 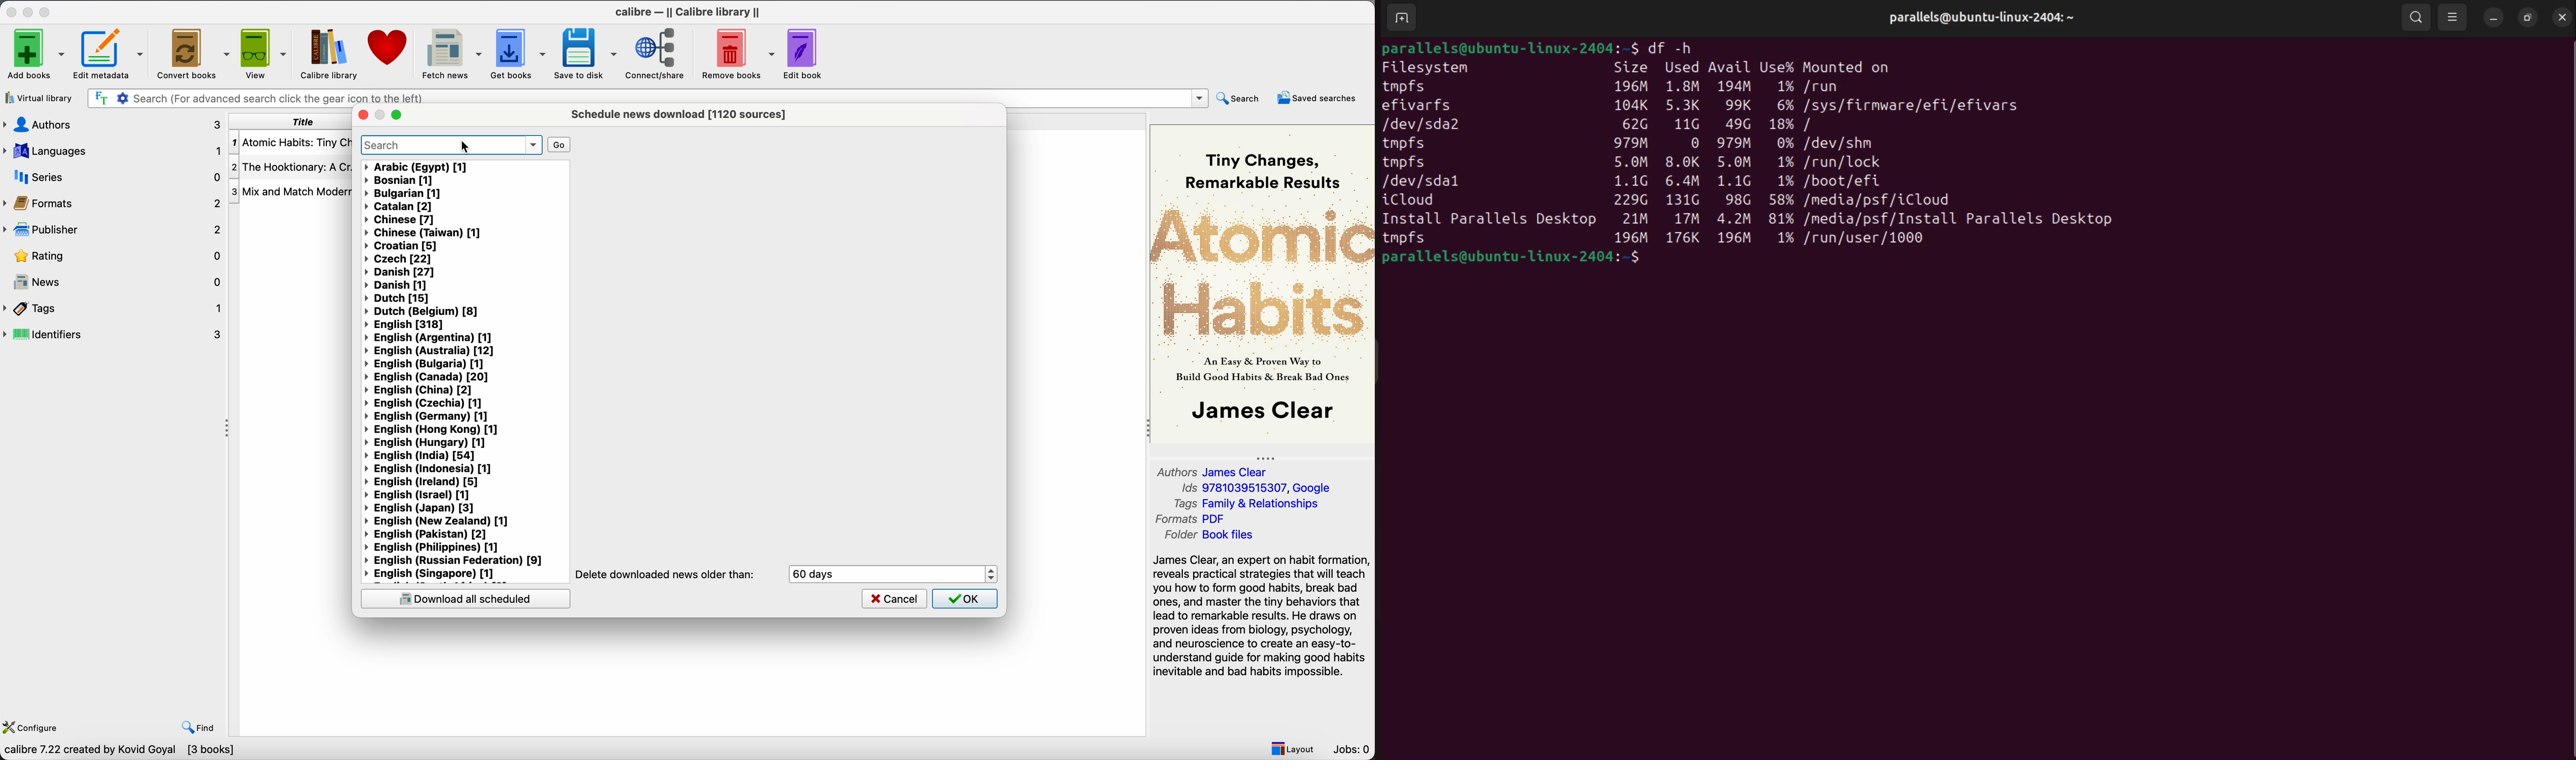 I want to click on 979m, so click(x=1737, y=142).